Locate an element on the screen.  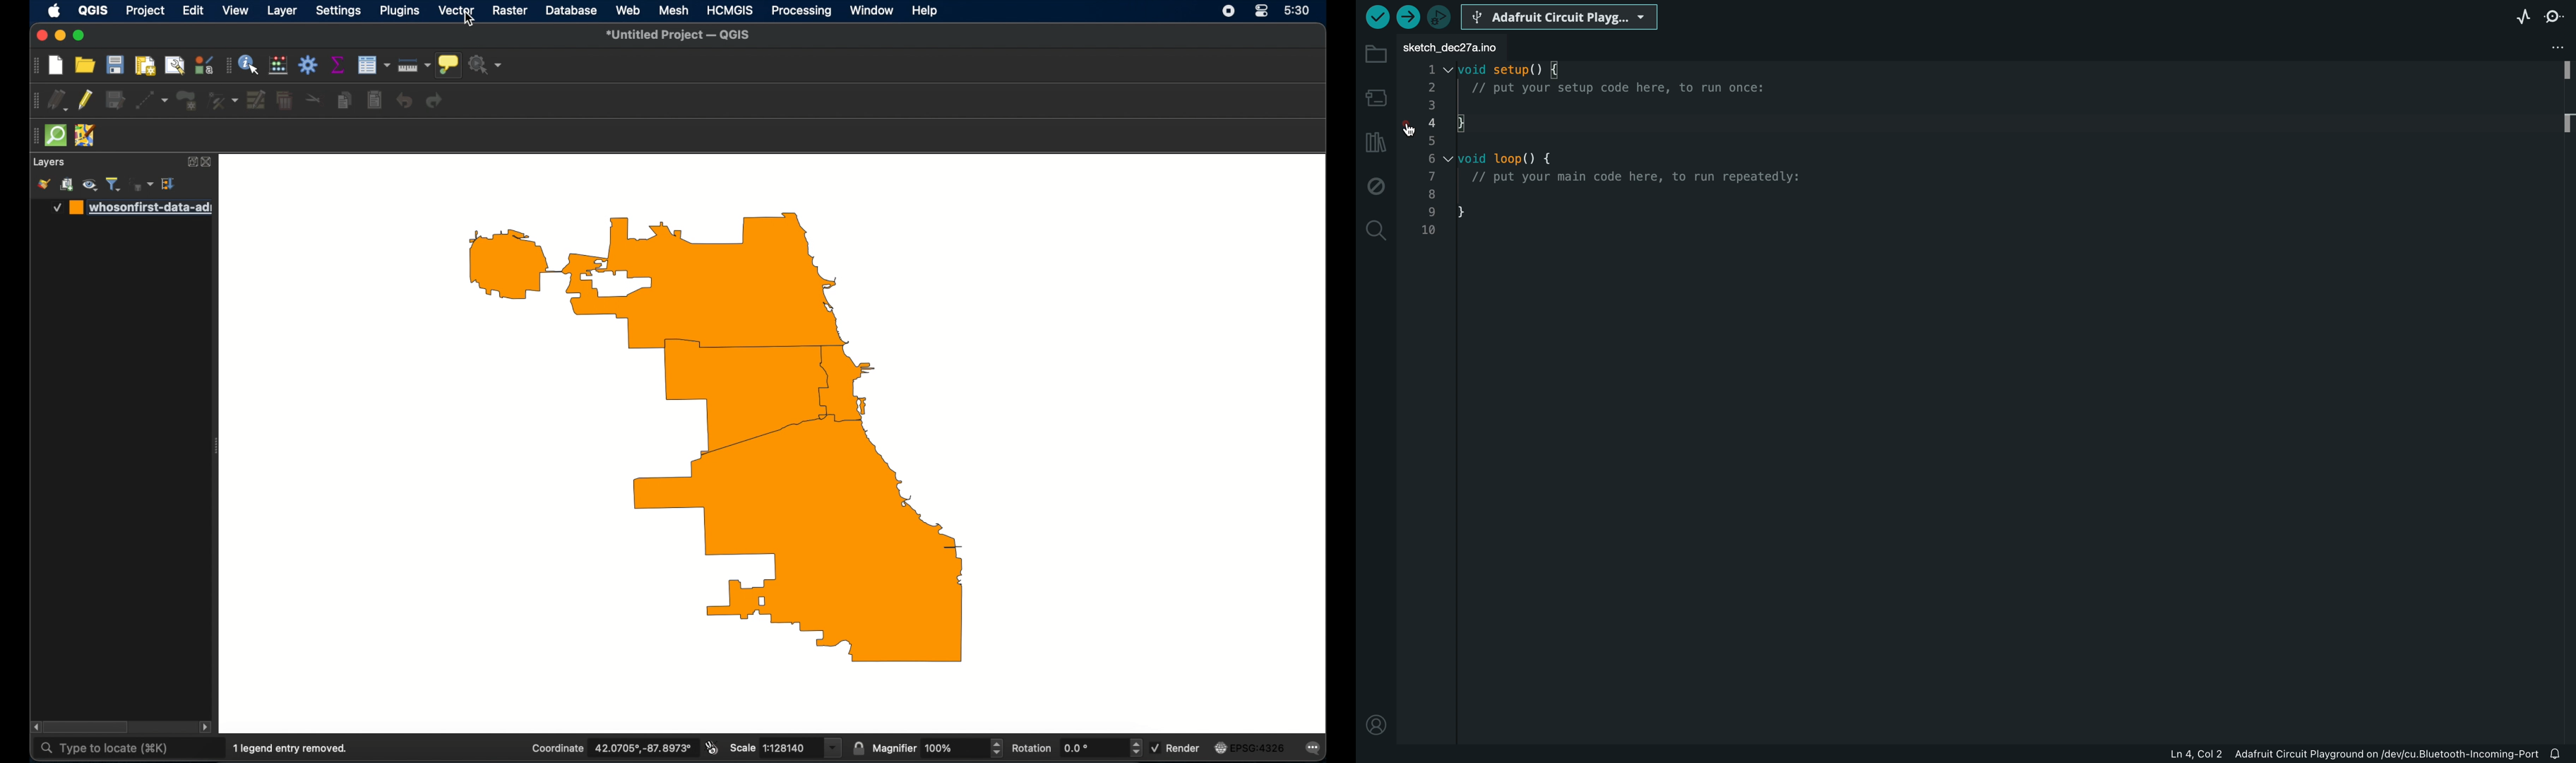
scroll box is located at coordinates (89, 727).